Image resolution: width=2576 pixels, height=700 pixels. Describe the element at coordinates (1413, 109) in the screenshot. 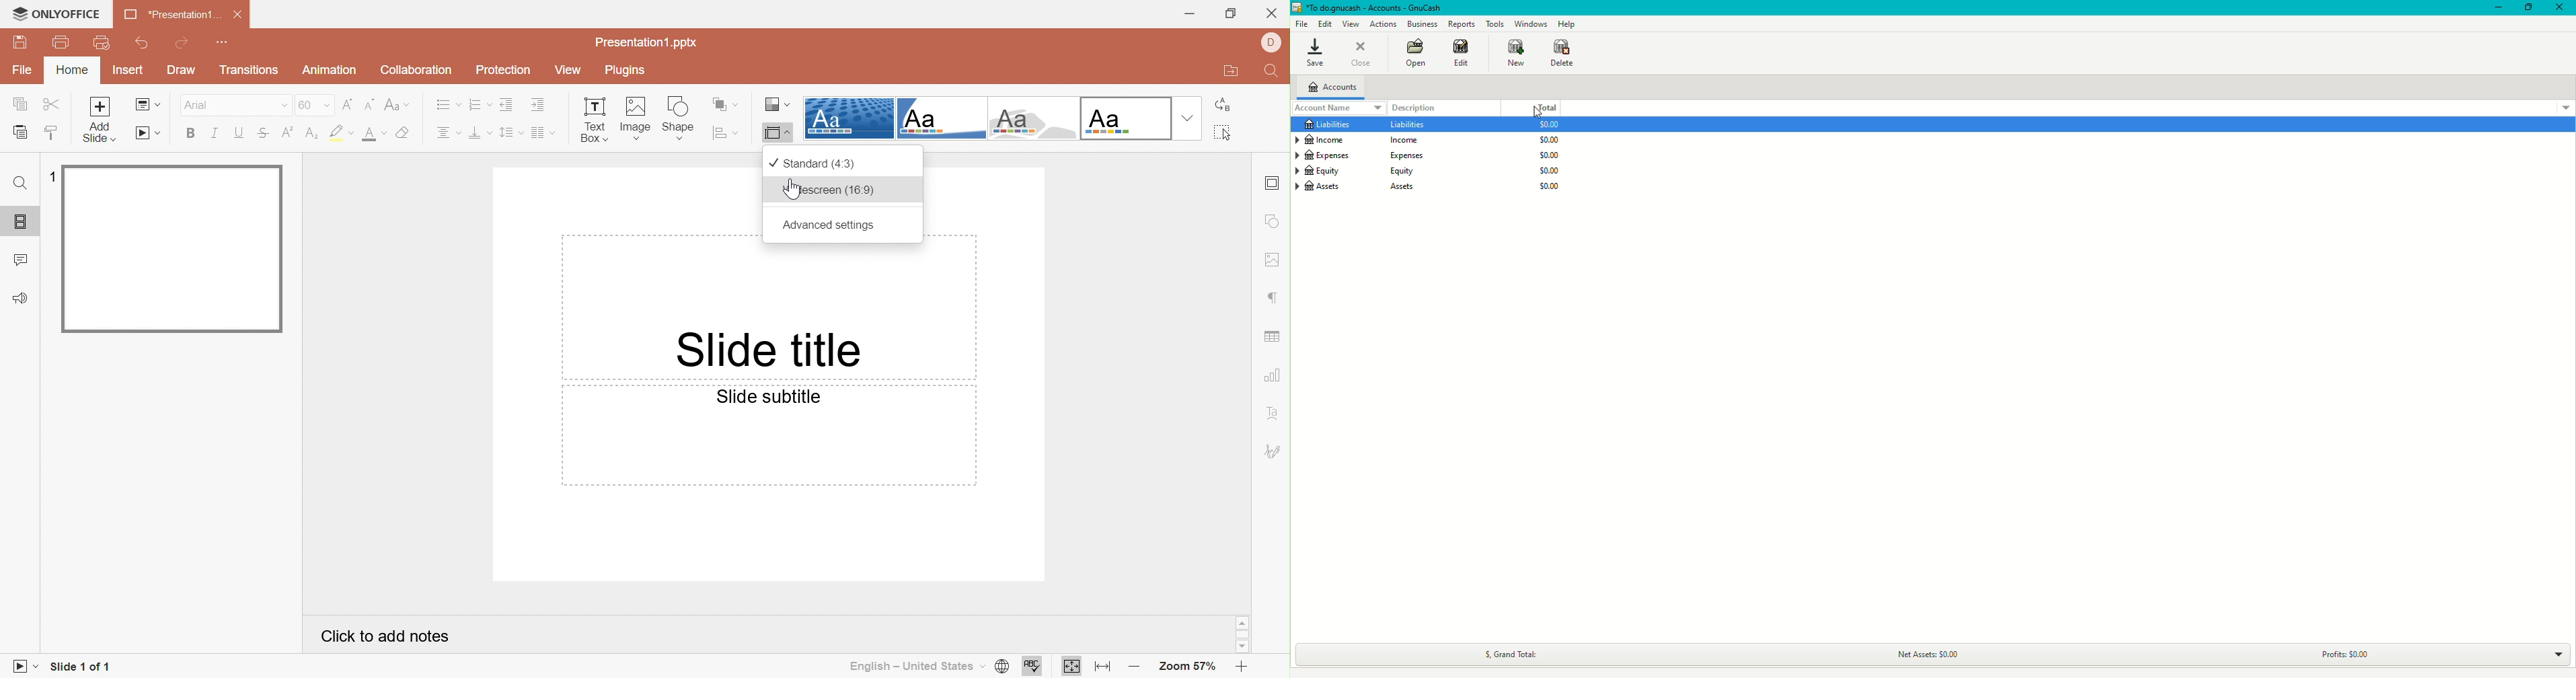

I see `Description` at that location.